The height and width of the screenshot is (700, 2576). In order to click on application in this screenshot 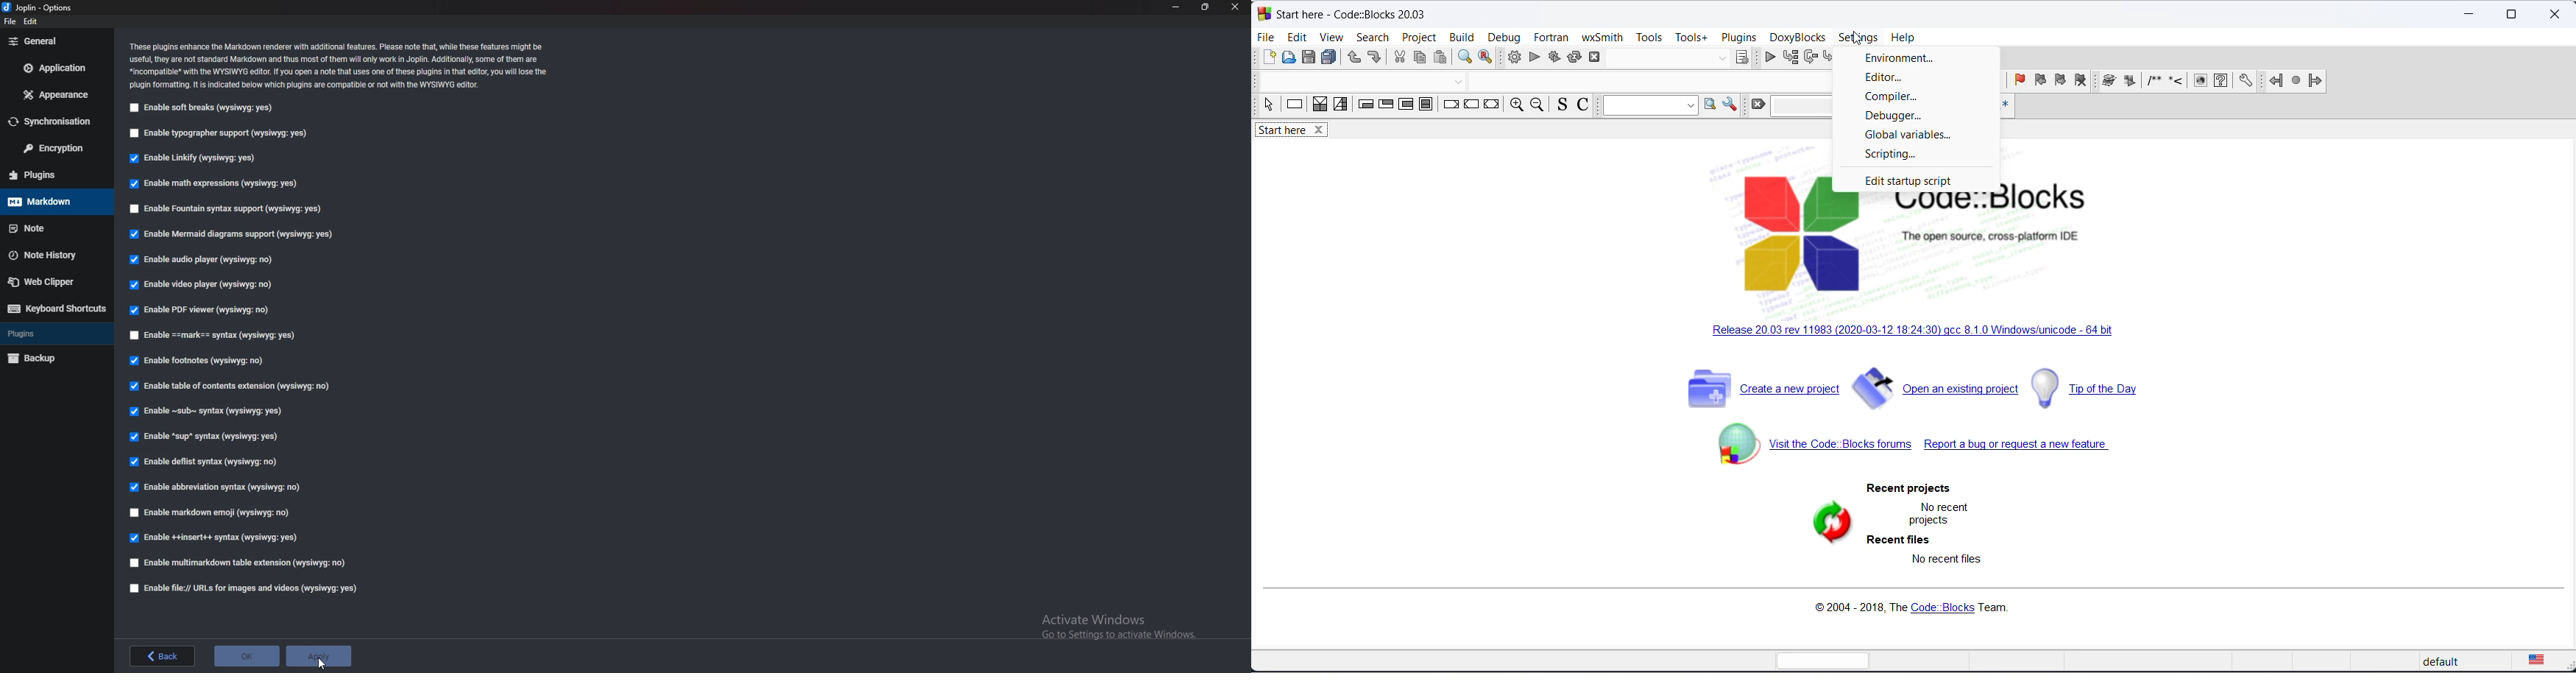, I will do `click(56, 67)`.